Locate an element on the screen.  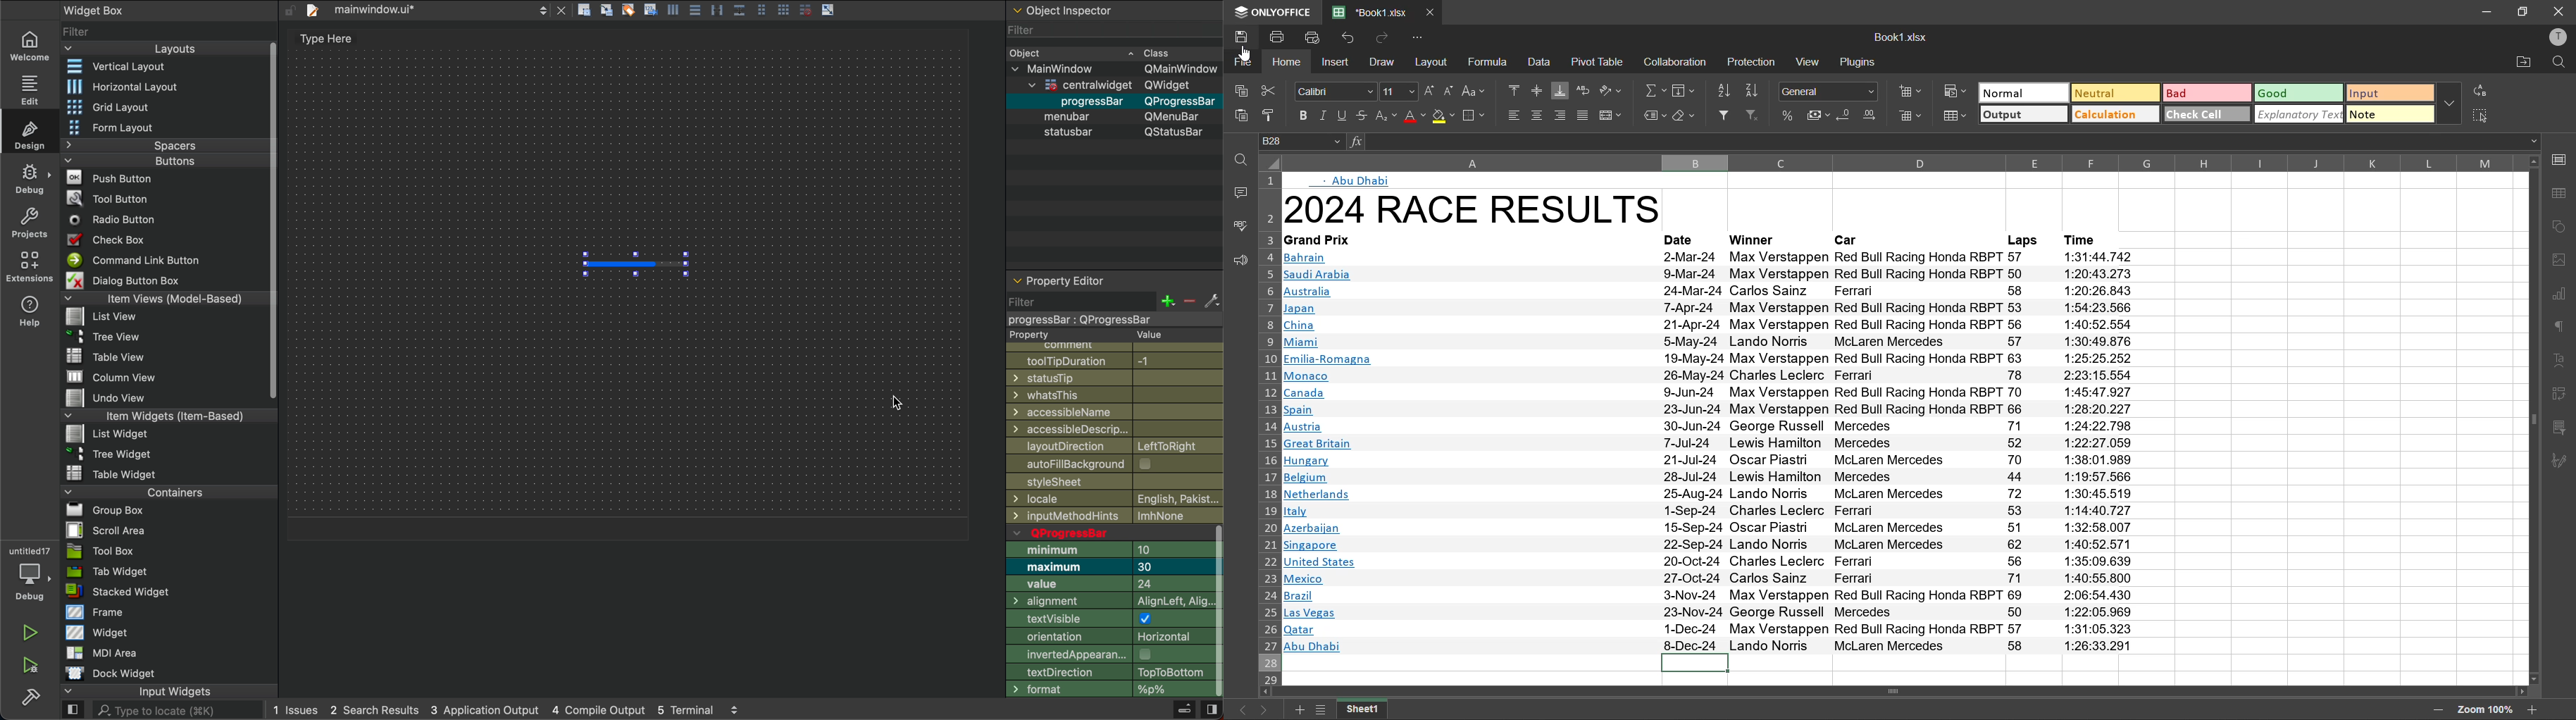
Tool Box is located at coordinates (100, 551).